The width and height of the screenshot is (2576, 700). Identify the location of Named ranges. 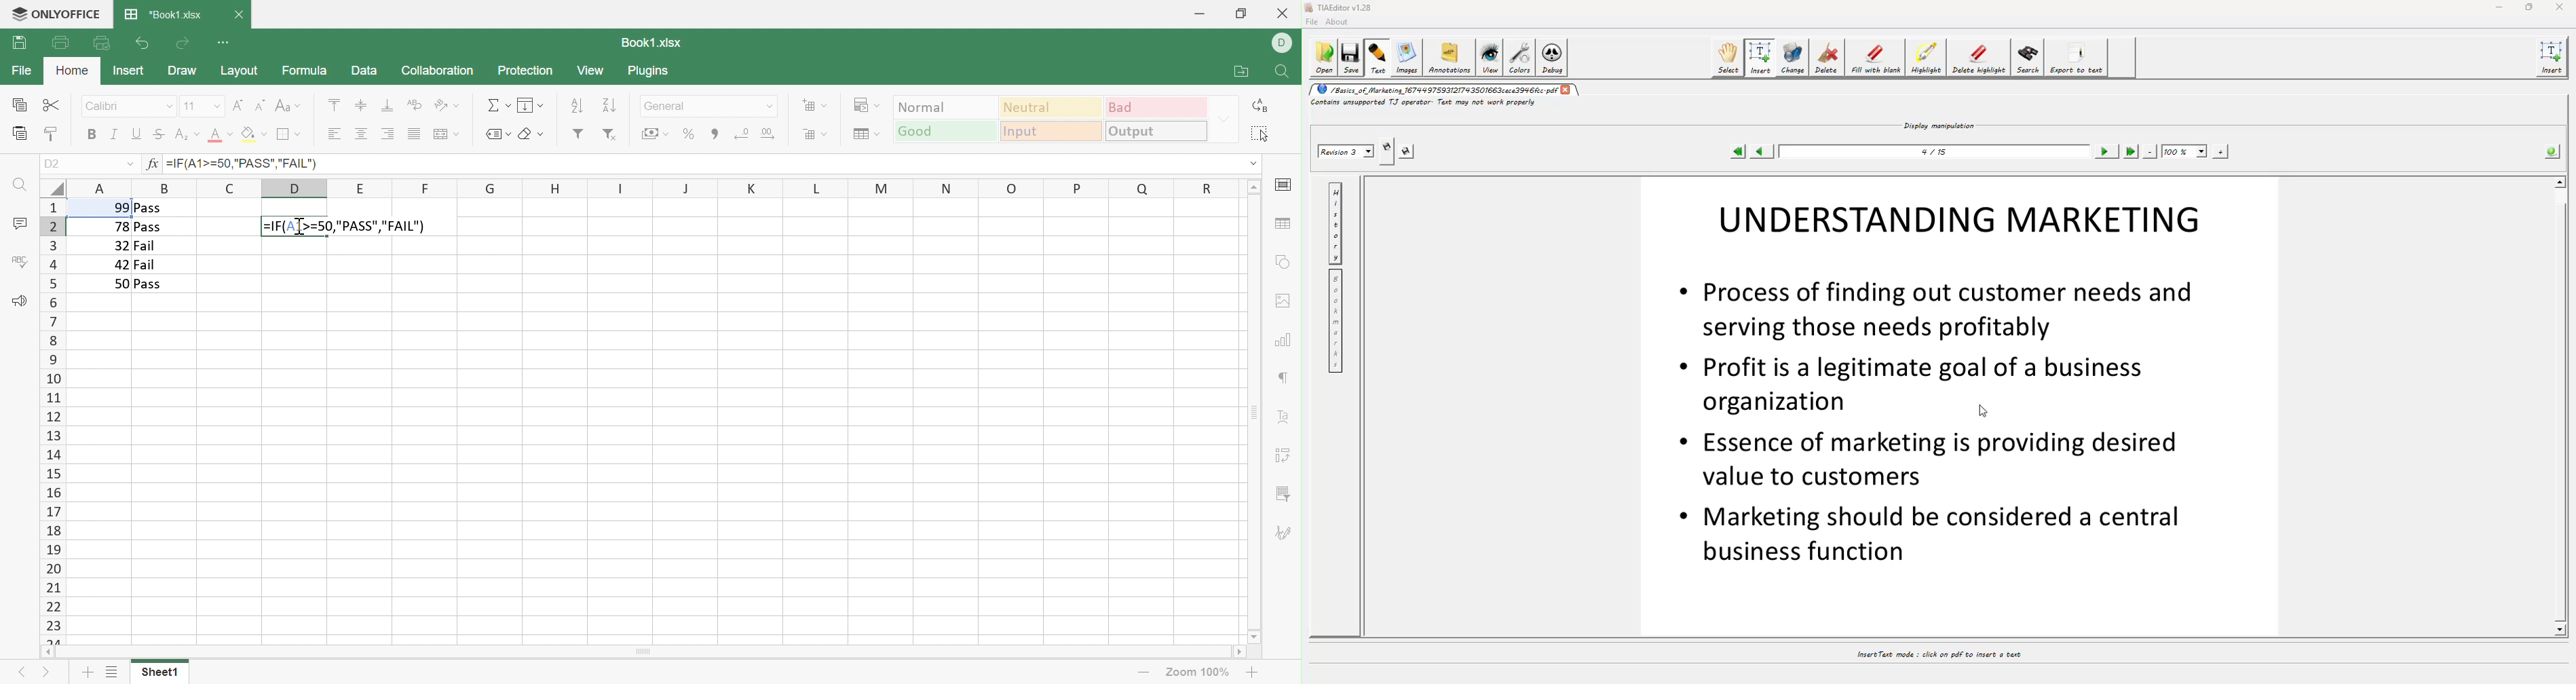
(496, 134).